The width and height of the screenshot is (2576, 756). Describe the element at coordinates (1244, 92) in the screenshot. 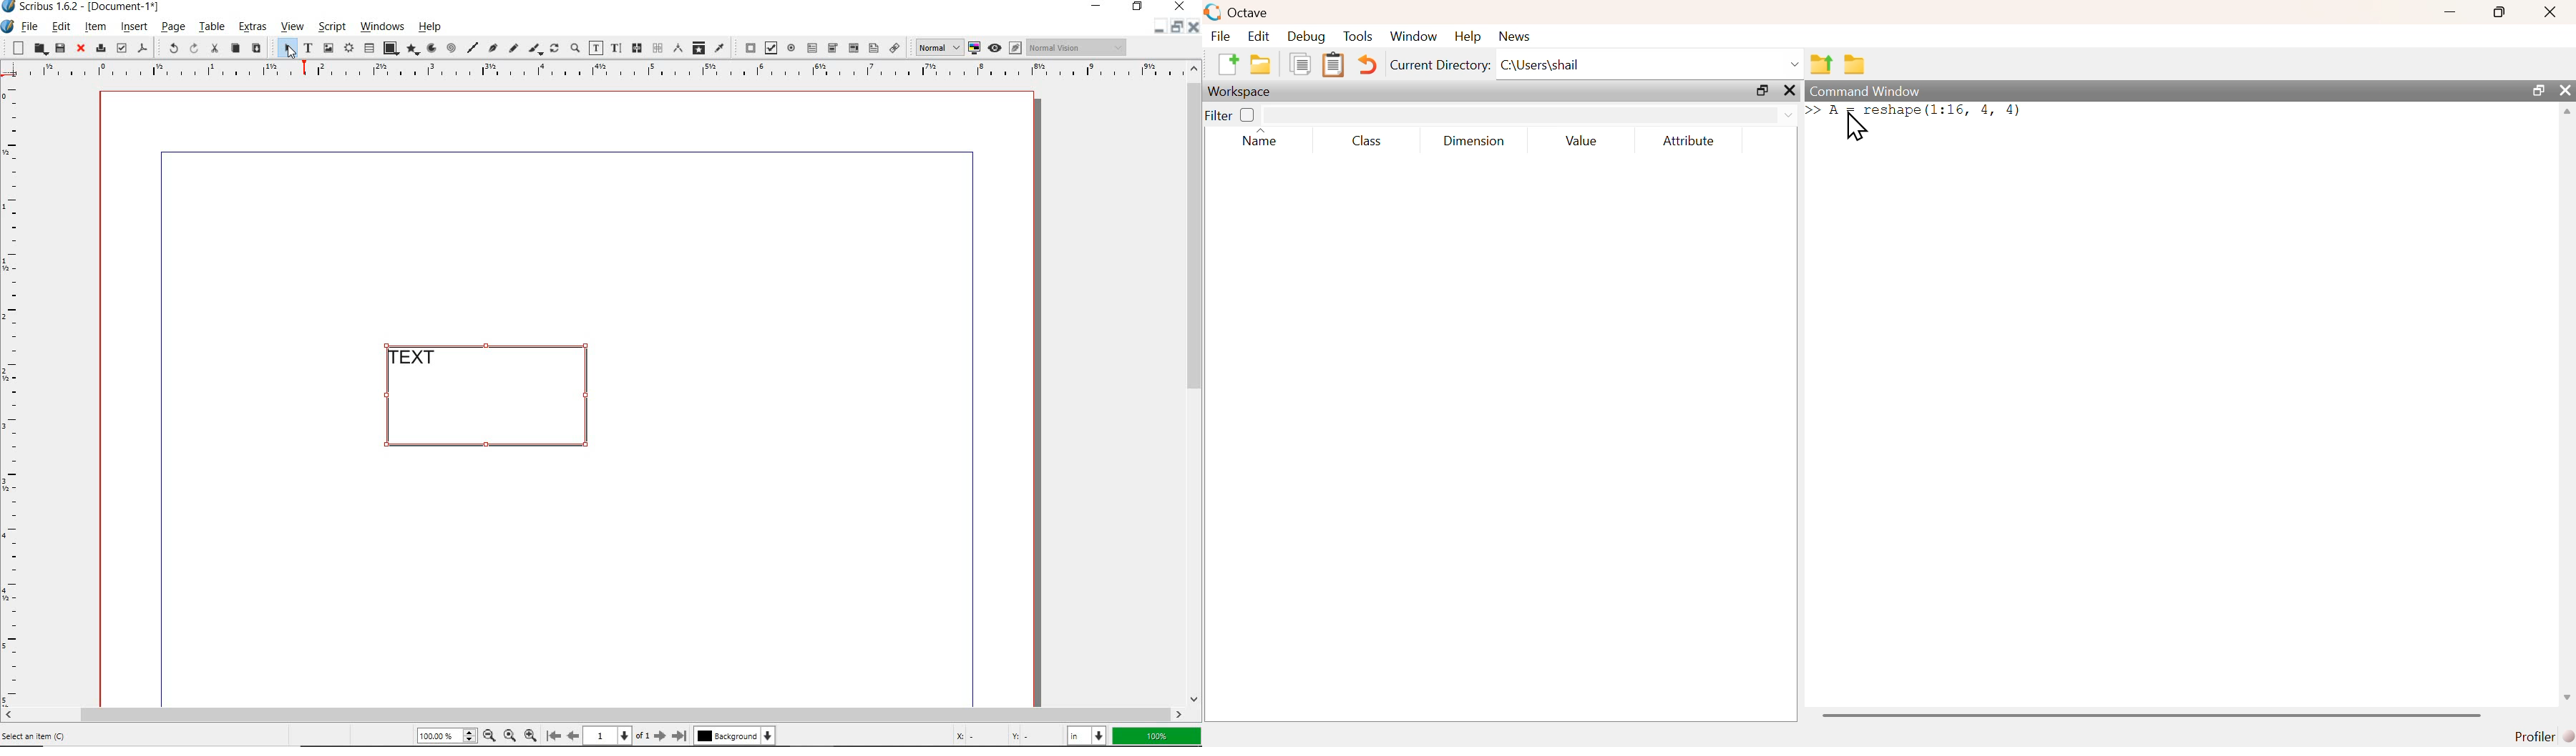

I see `workspace` at that location.